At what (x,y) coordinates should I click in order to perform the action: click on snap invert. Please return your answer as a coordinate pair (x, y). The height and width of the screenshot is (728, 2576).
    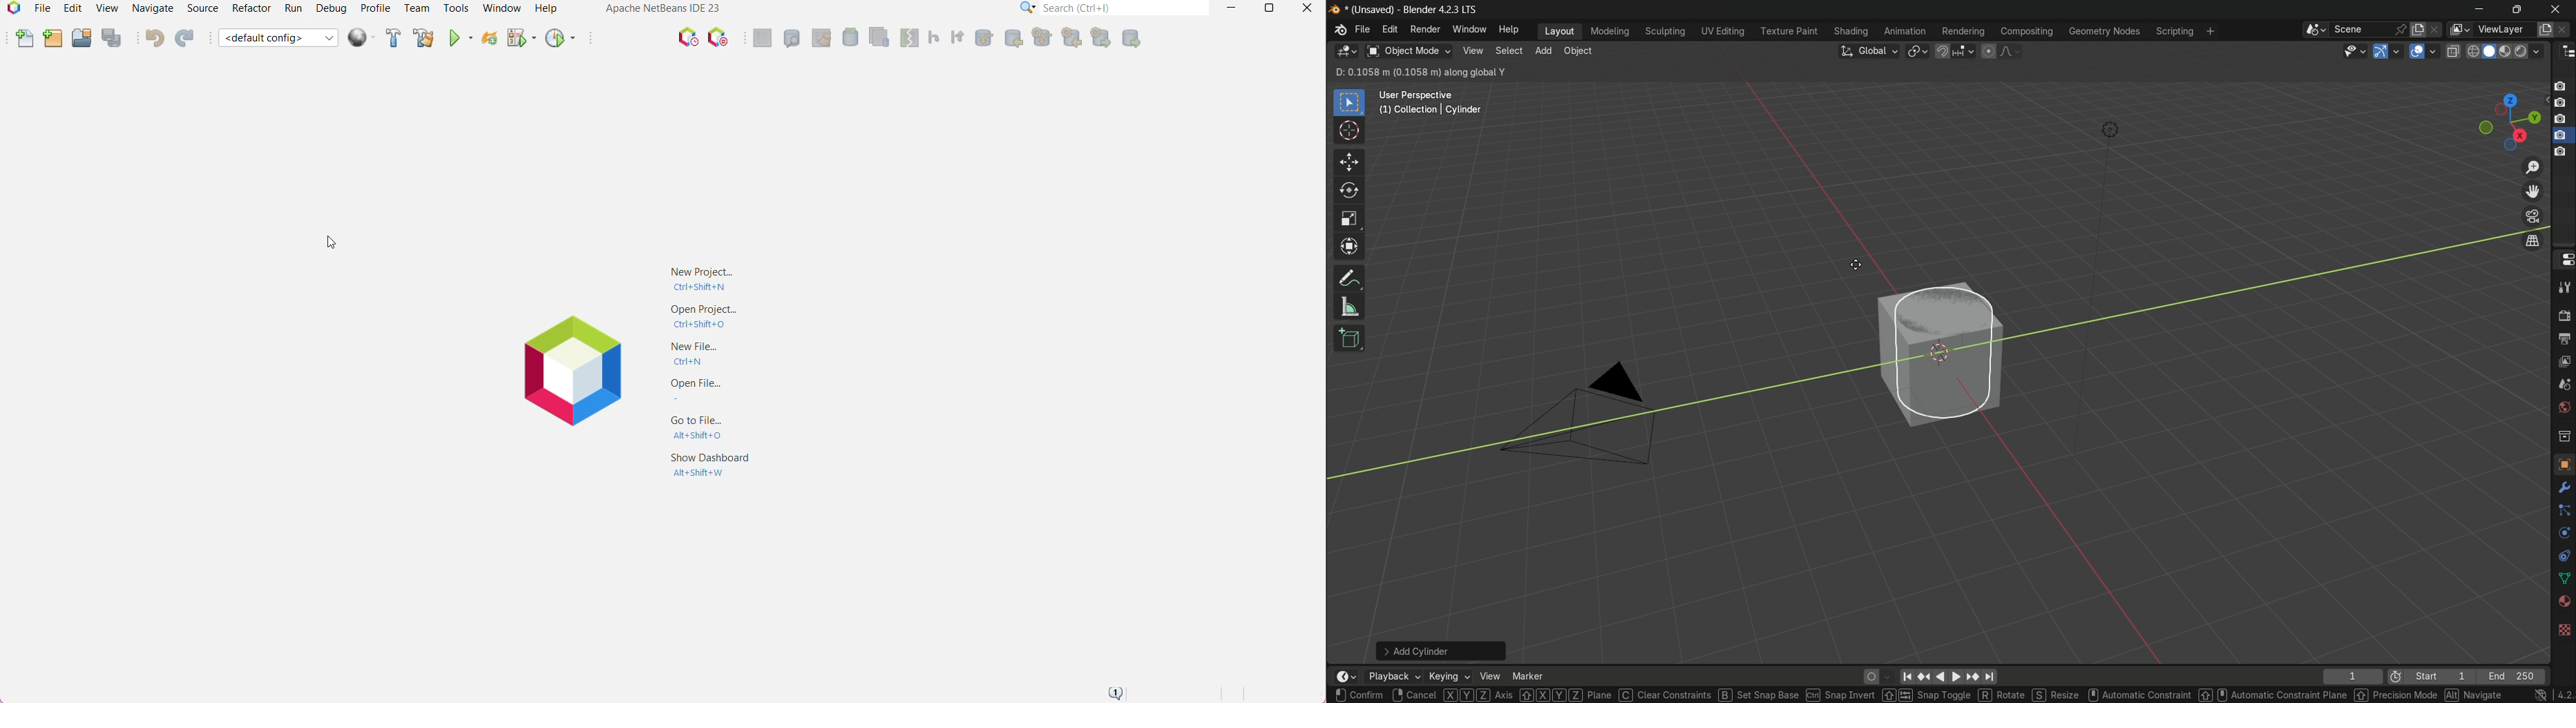
    Looking at the image, I should click on (1844, 695).